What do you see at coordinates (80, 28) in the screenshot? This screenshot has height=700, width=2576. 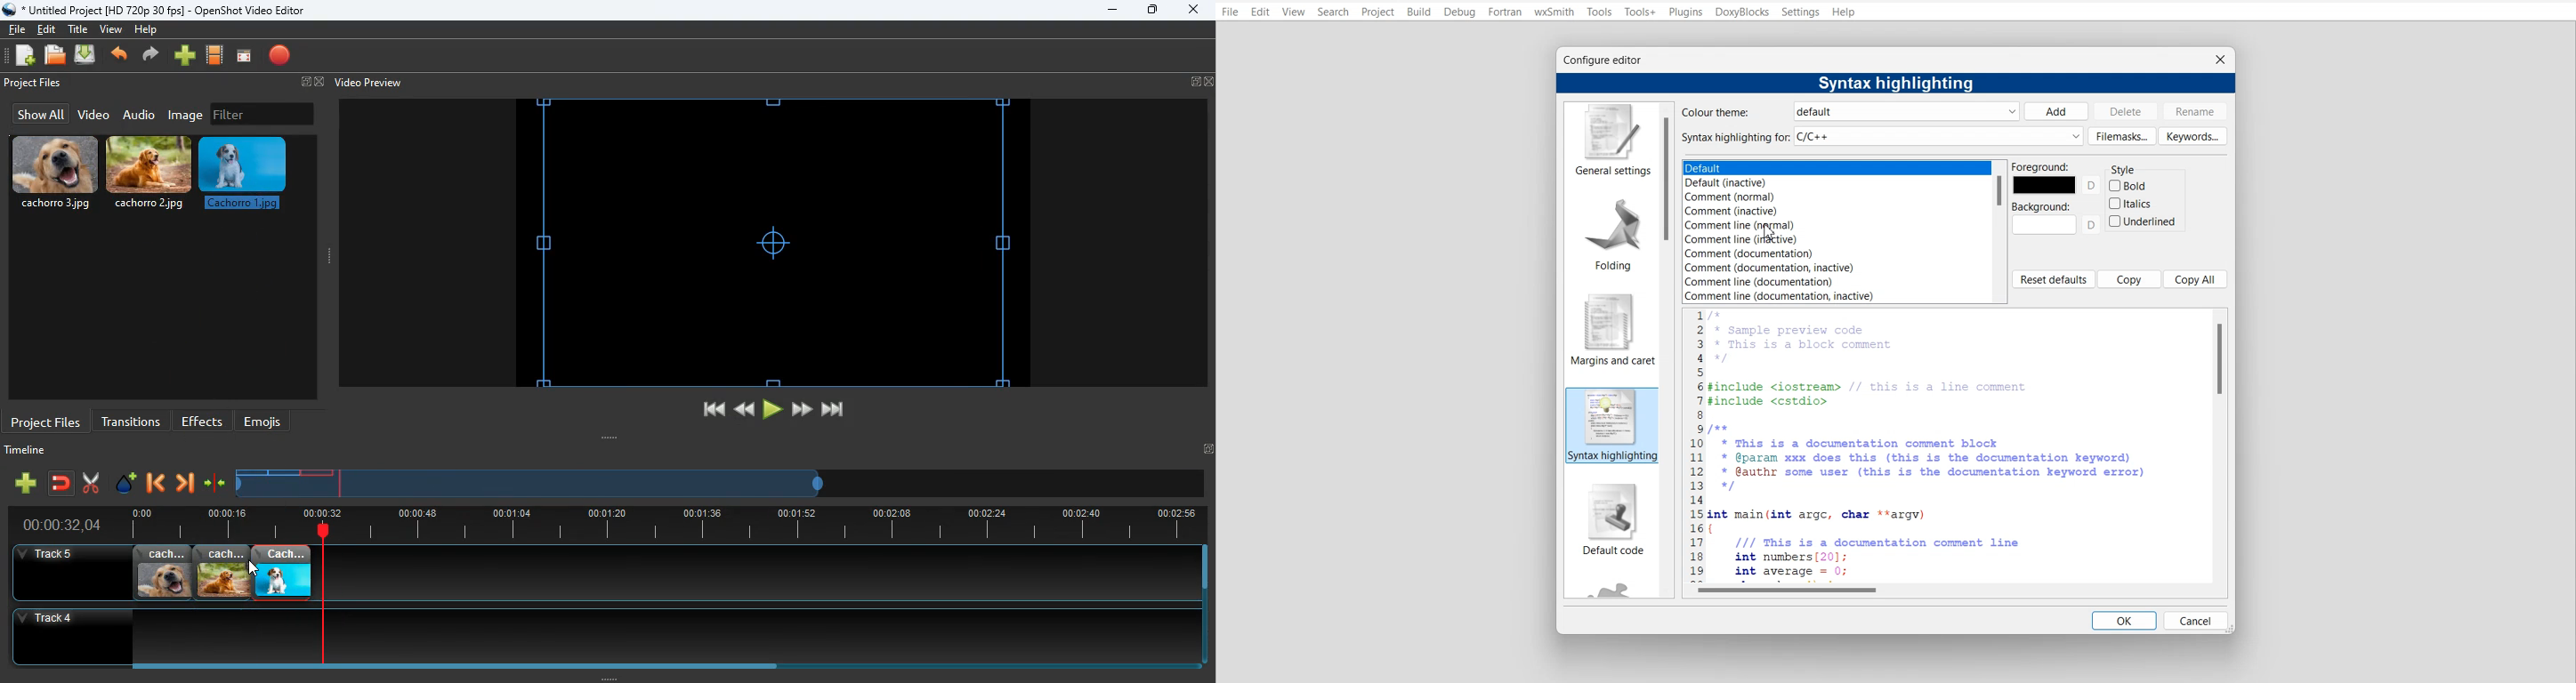 I see `title` at bounding box center [80, 28].